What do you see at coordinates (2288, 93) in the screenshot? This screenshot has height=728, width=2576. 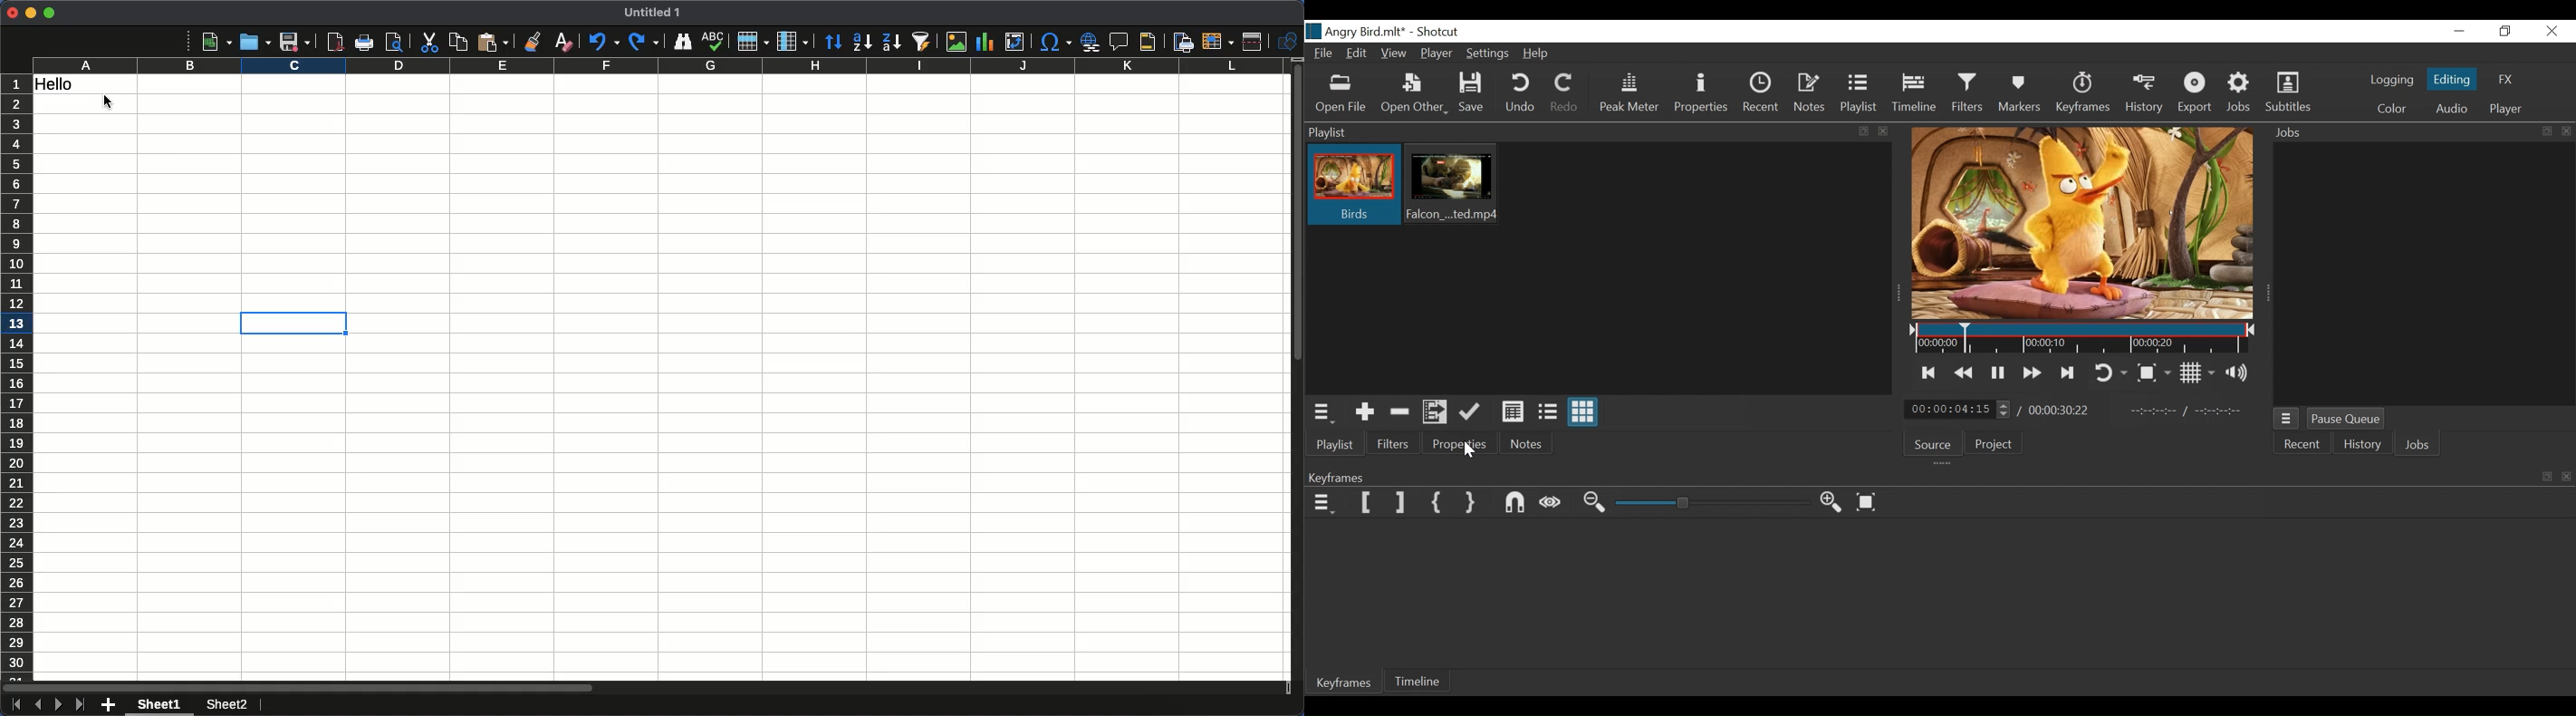 I see `Subtitles` at bounding box center [2288, 93].